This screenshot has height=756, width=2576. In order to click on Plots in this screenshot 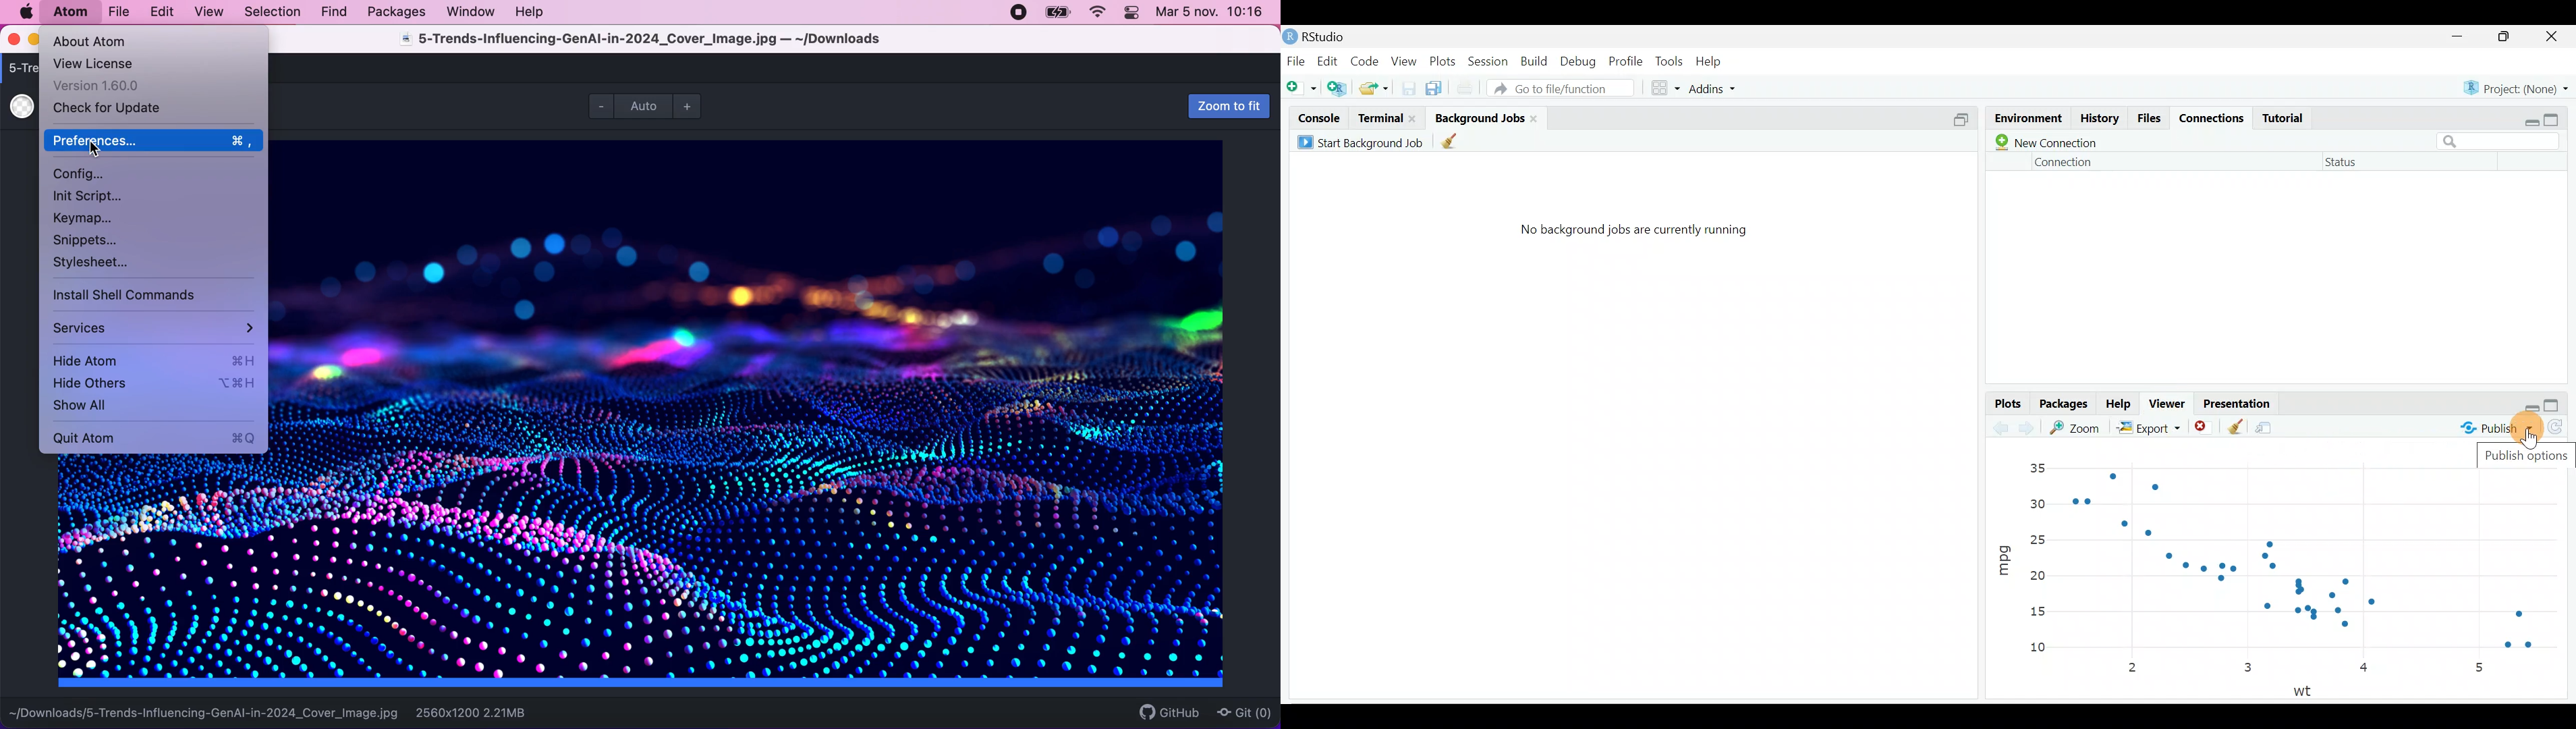, I will do `click(2007, 402)`.